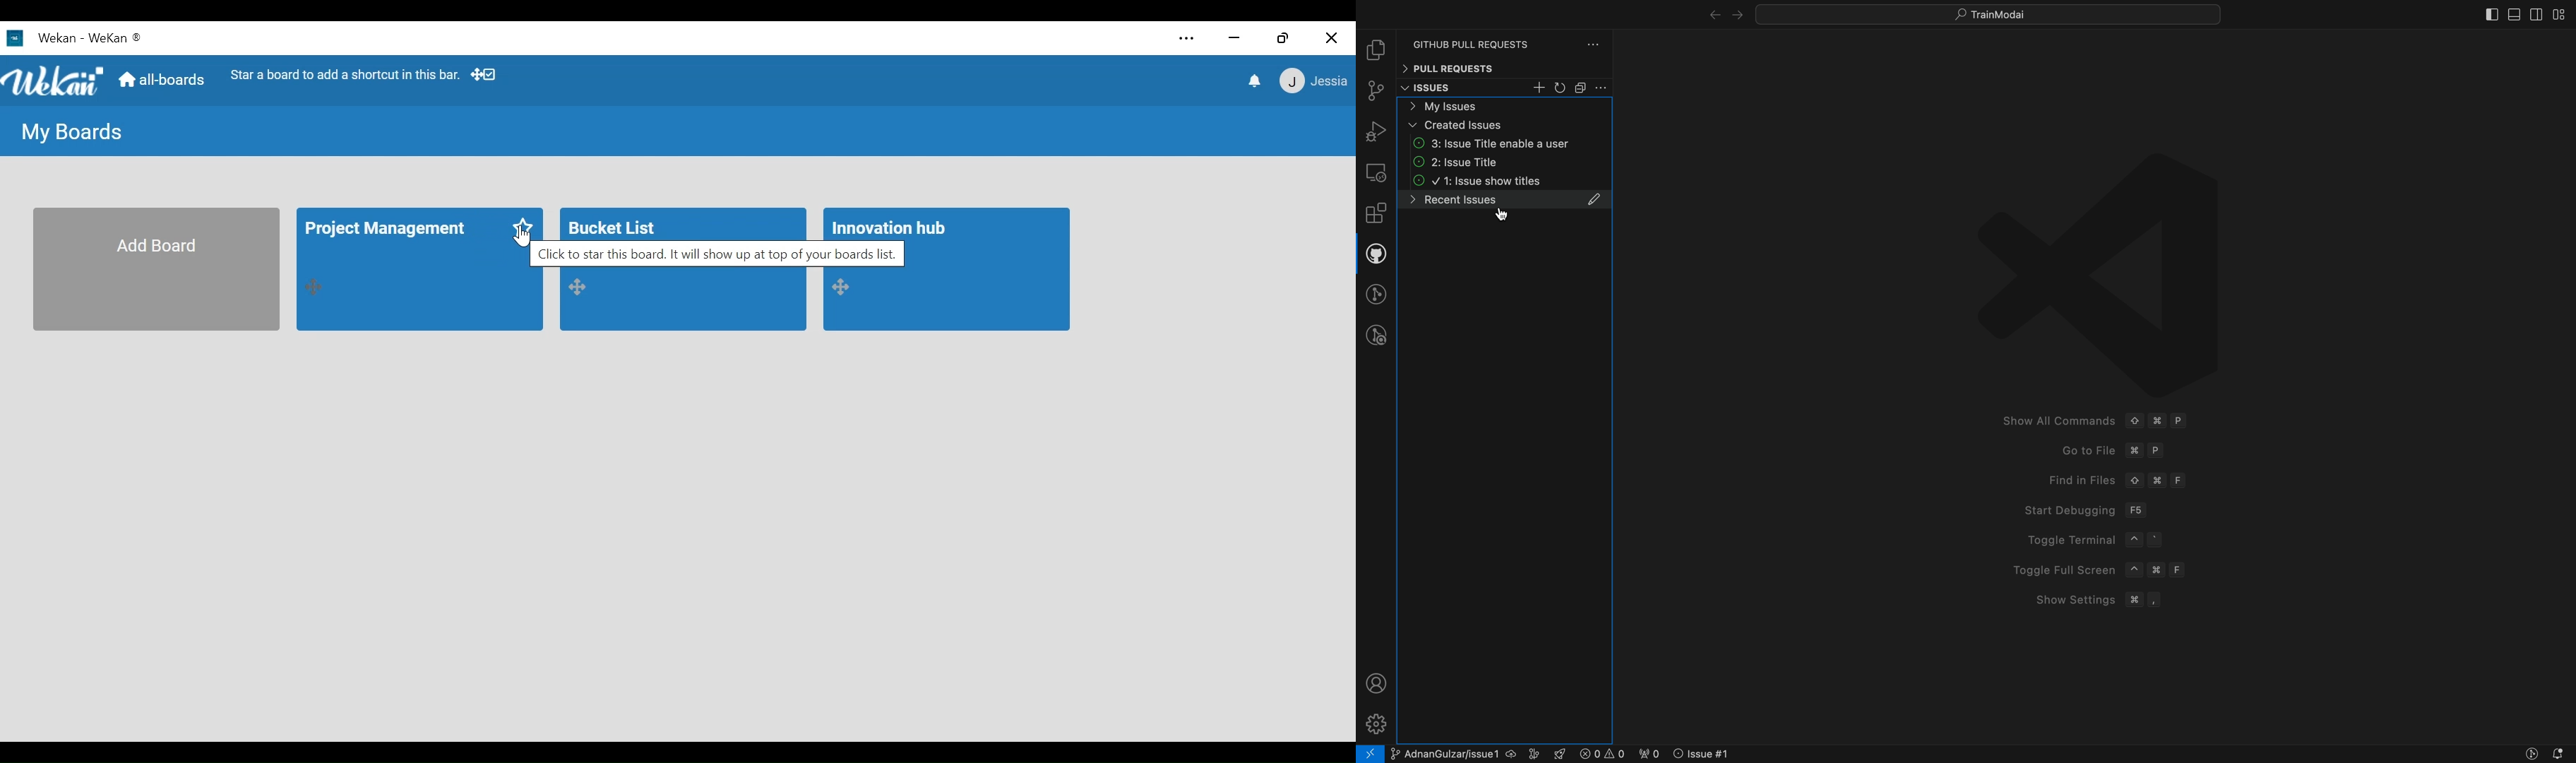 This screenshot has height=784, width=2576. I want to click on Wekan, so click(115, 37).